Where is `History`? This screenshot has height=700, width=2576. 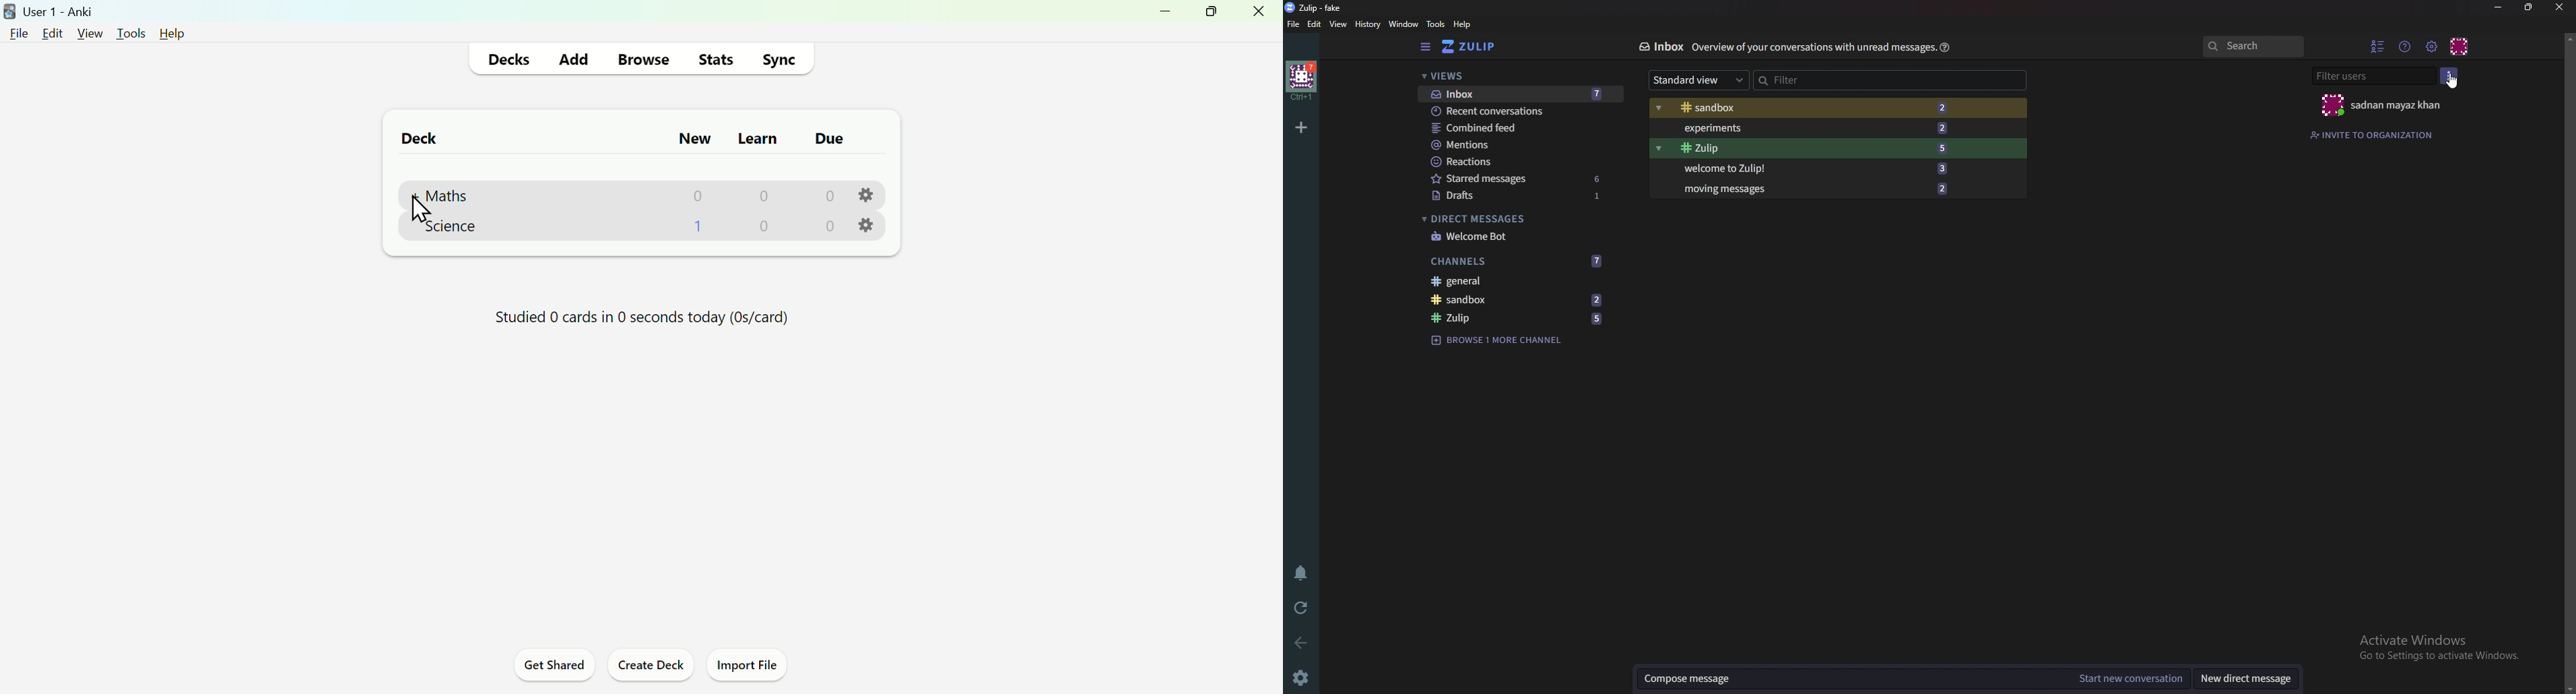
History is located at coordinates (1367, 25).